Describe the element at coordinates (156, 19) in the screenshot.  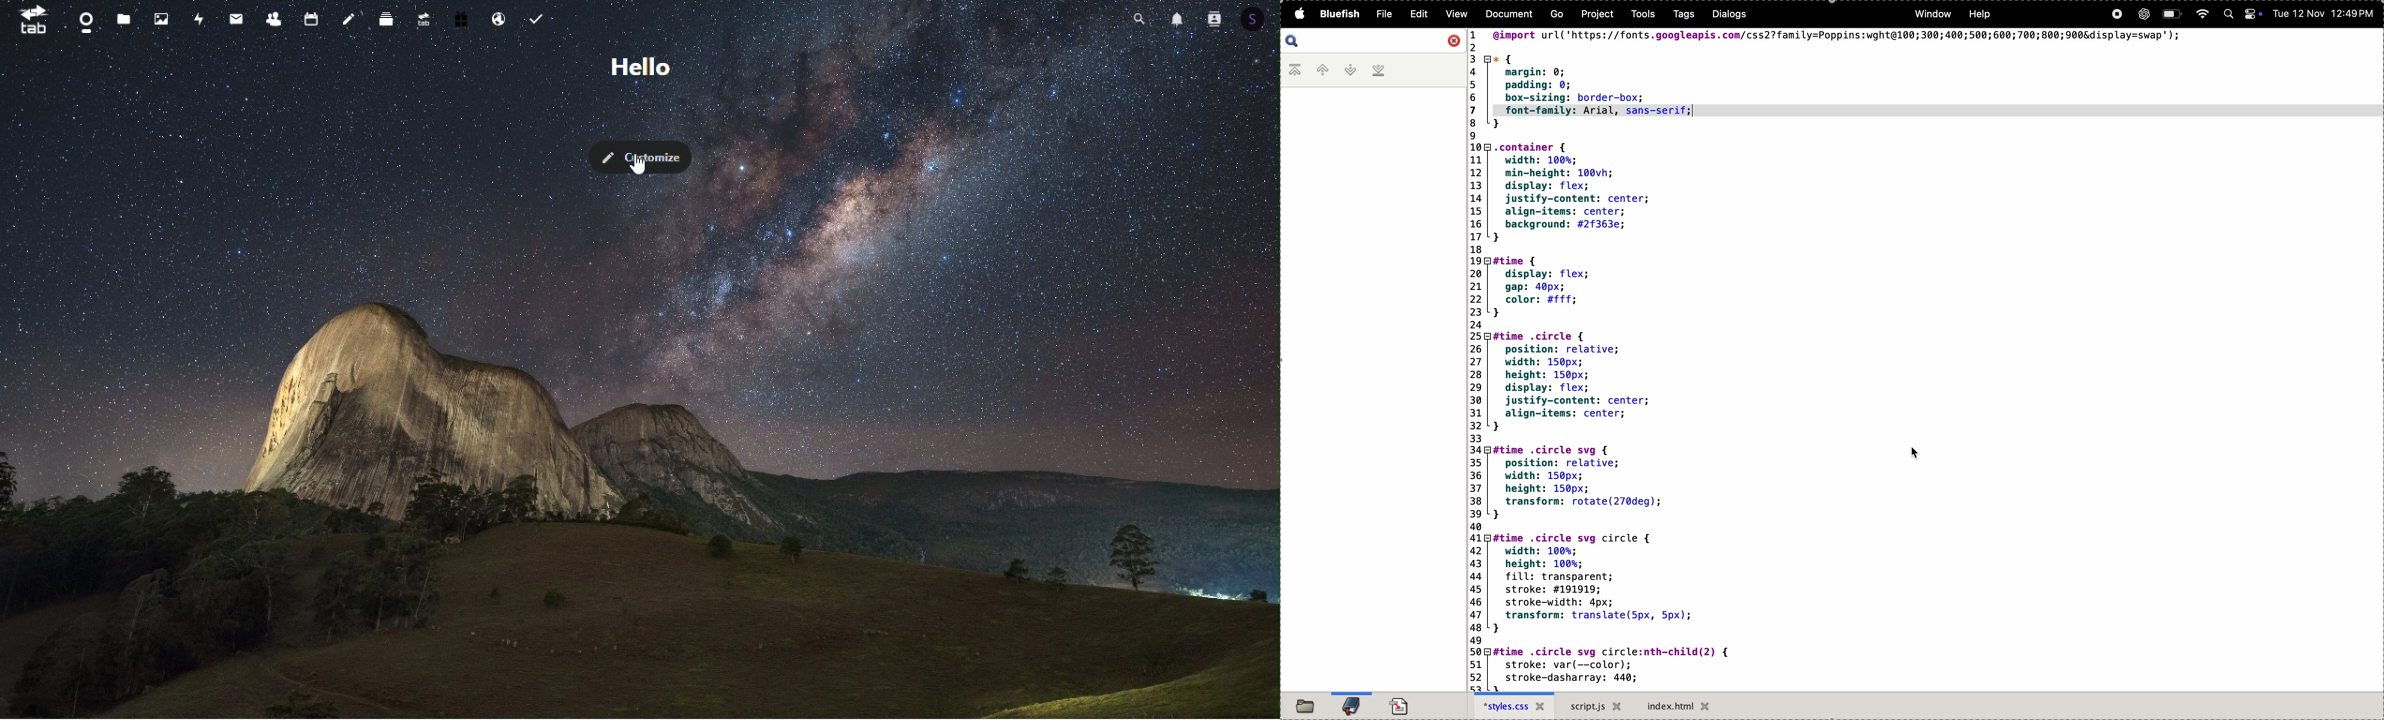
I see `photos` at that location.